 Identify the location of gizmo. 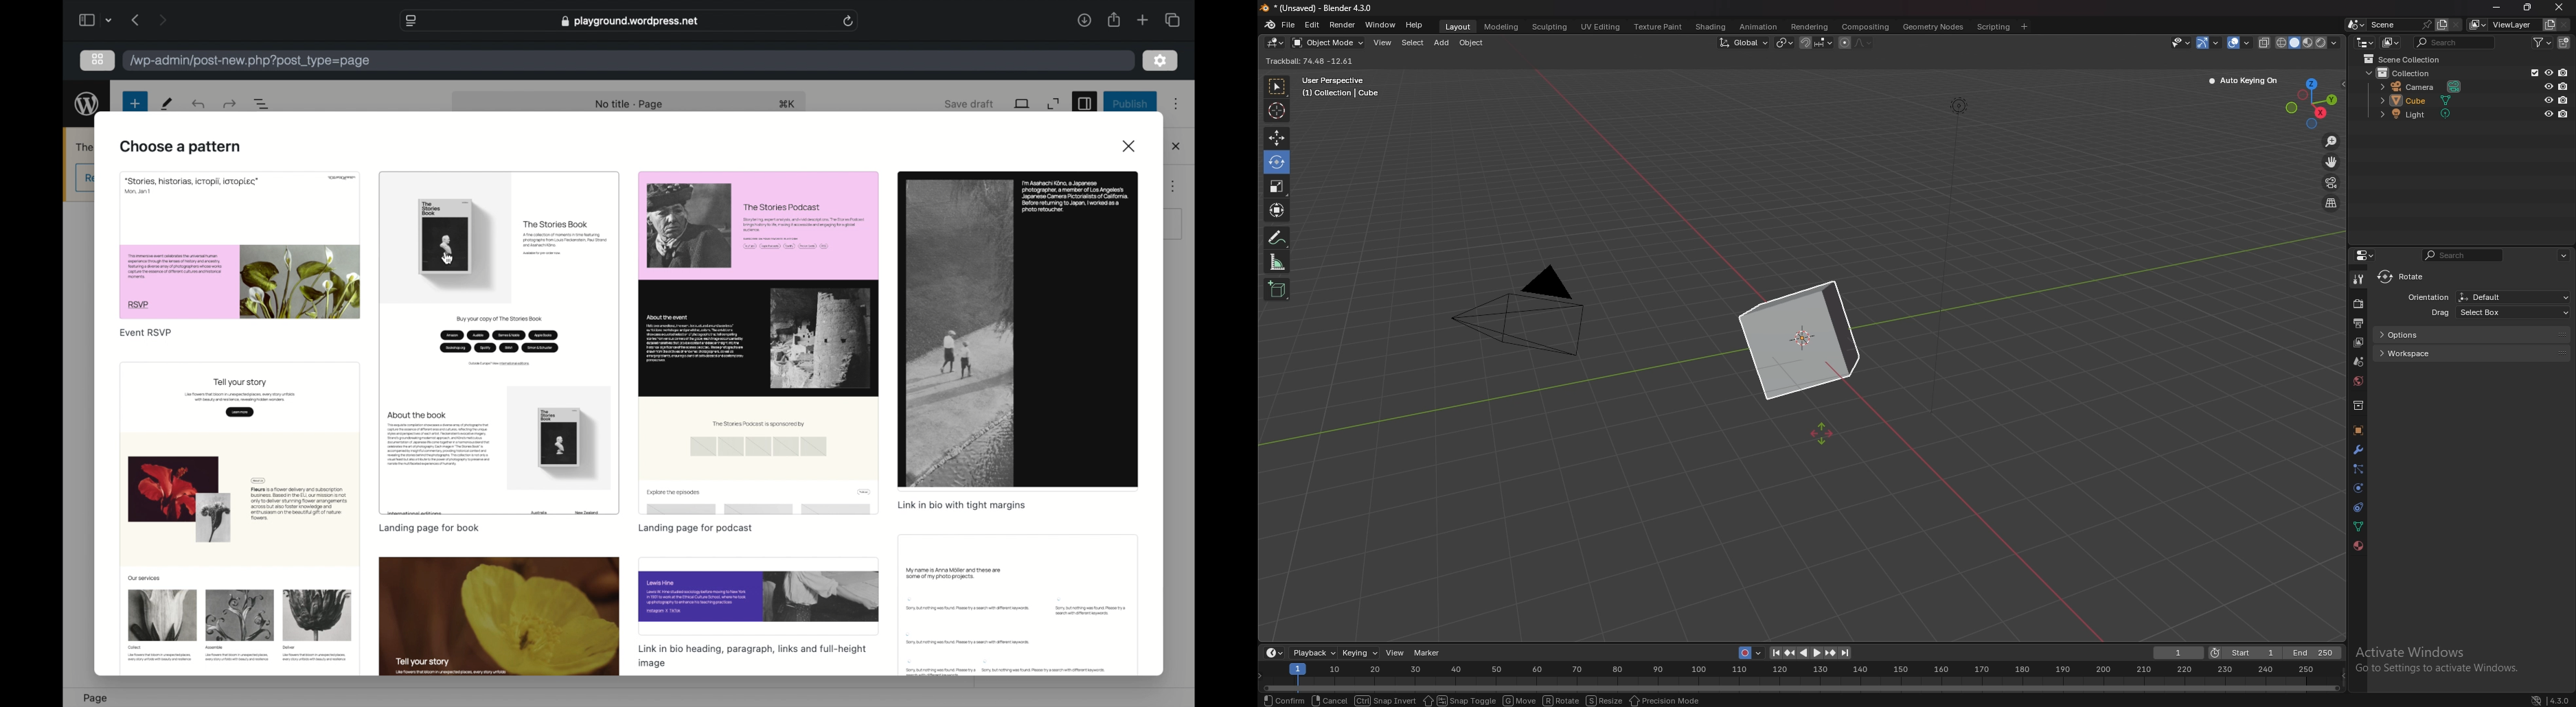
(2210, 42).